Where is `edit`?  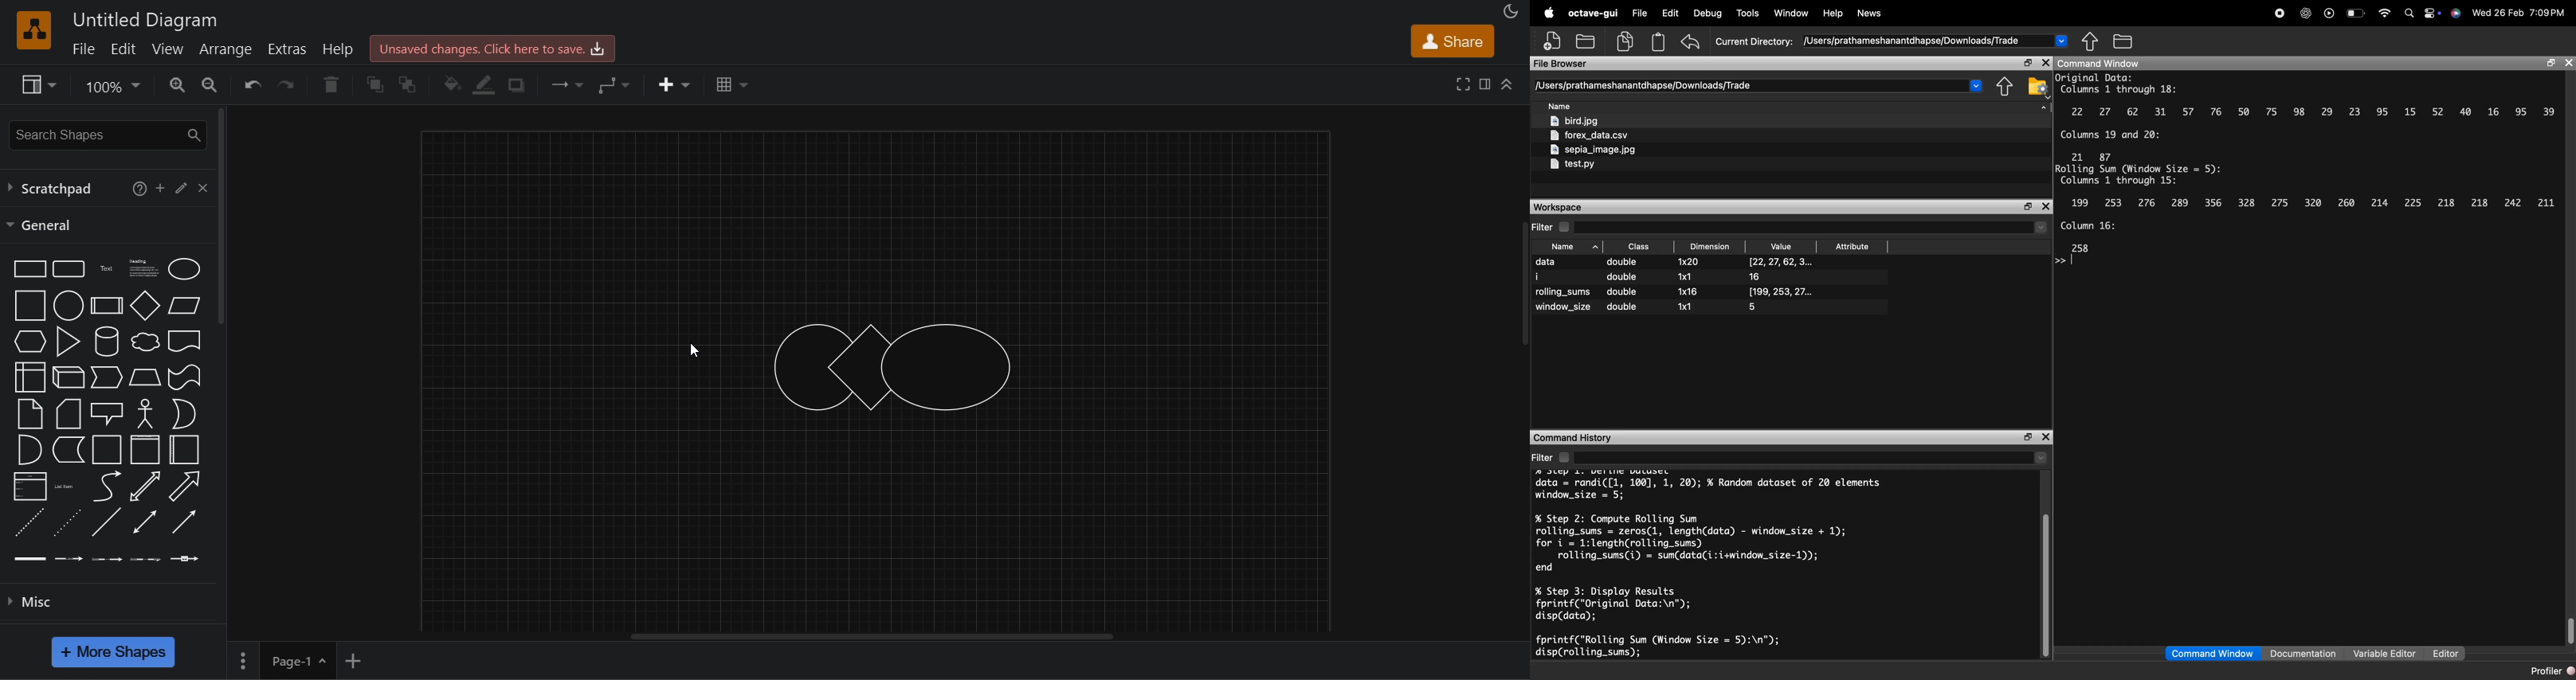
edit is located at coordinates (123, 48).